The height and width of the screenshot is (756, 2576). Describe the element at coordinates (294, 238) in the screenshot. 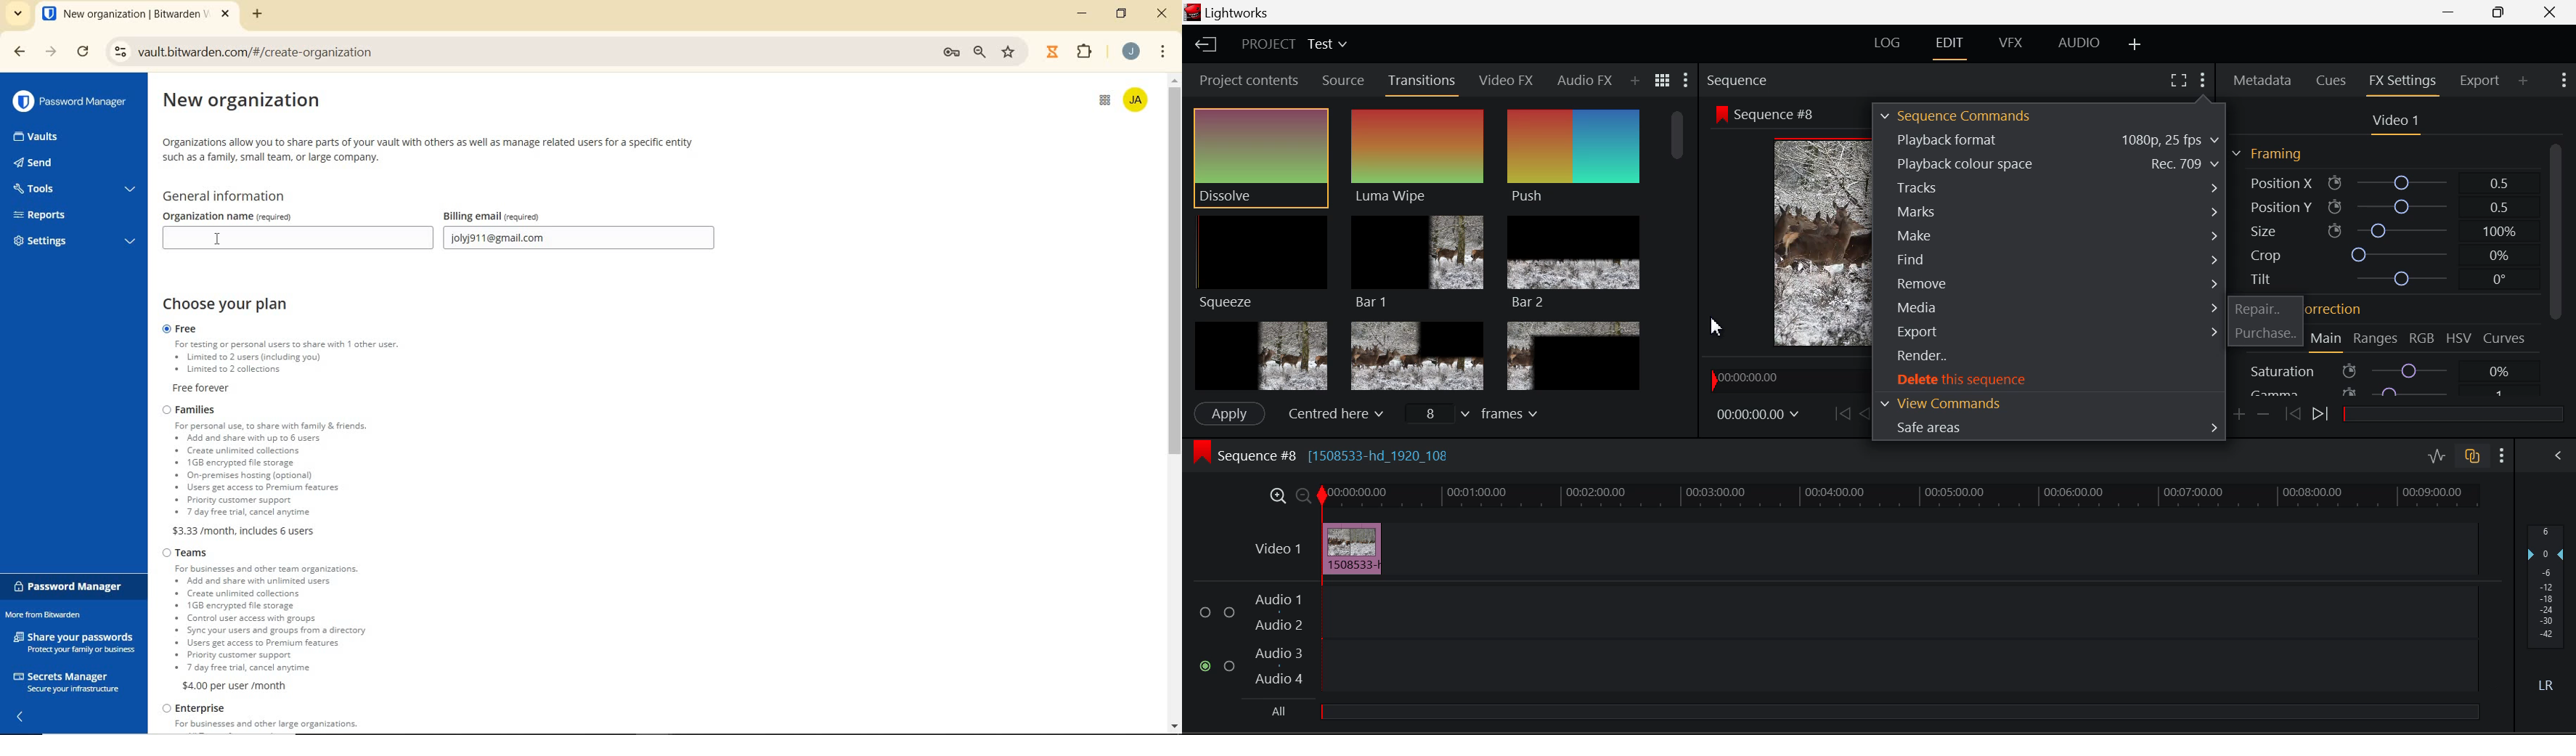

I see `ENTER NAME` at that location.